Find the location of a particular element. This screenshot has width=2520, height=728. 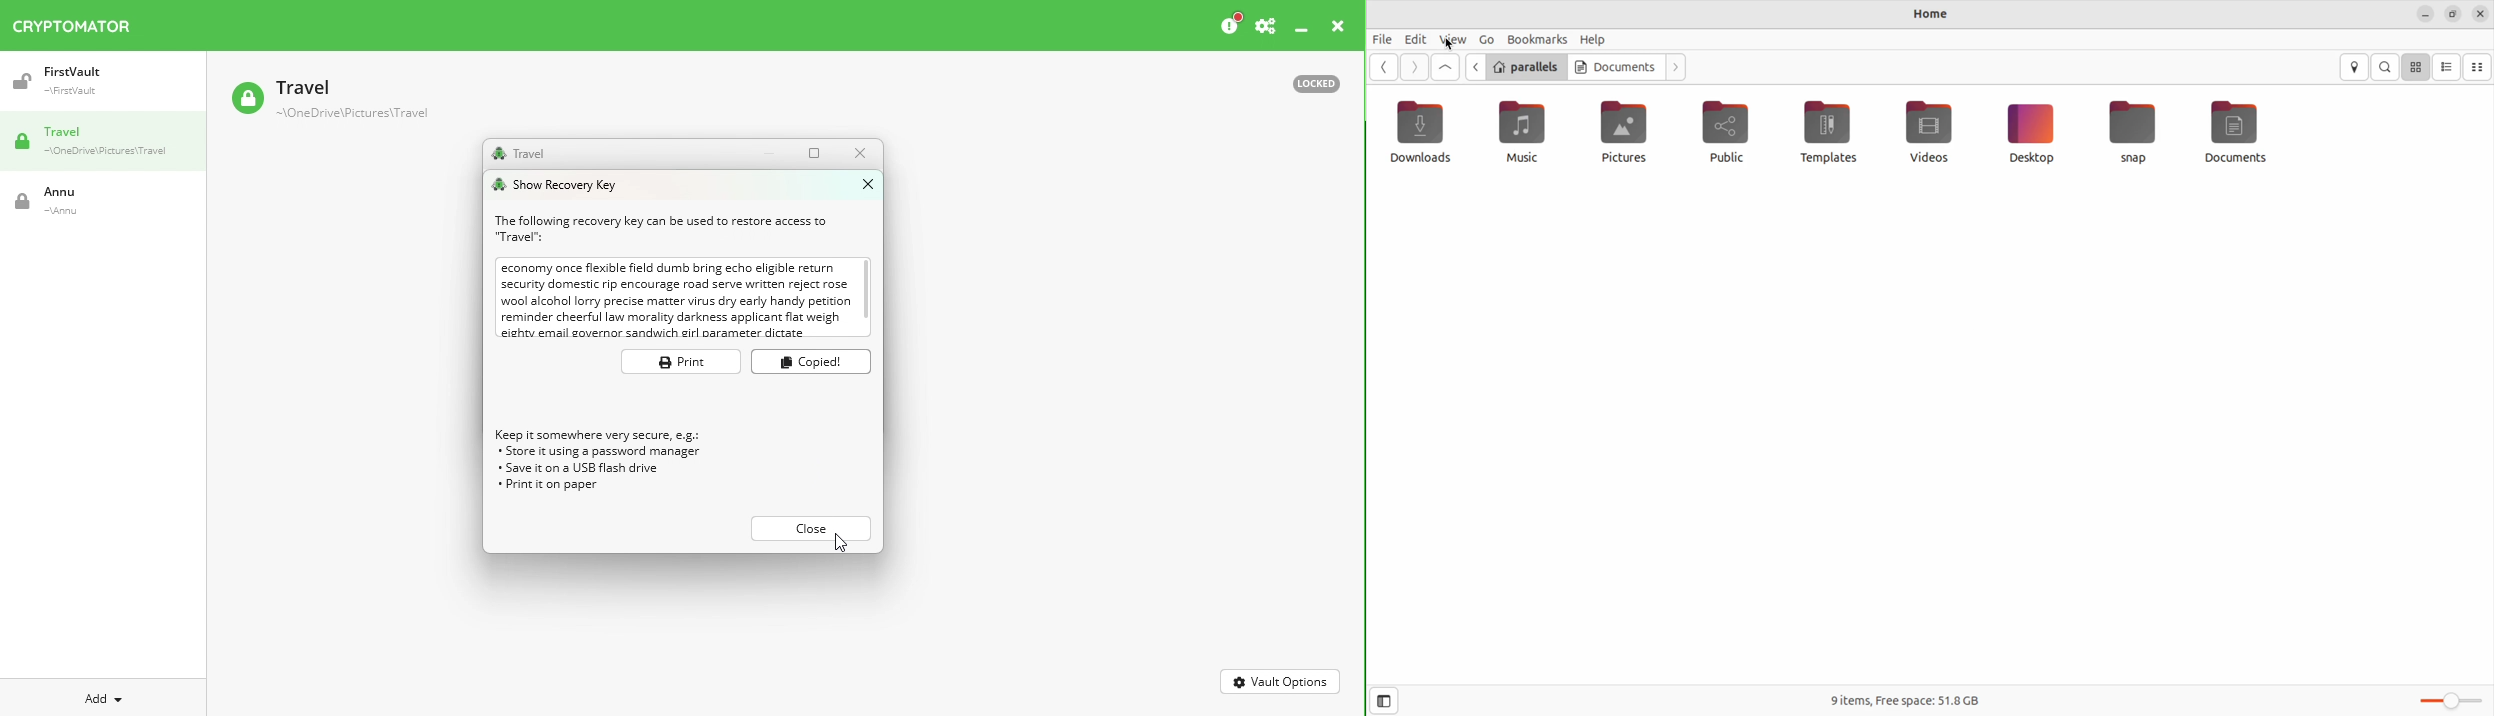

Vault is located at coordinates (93, 81).